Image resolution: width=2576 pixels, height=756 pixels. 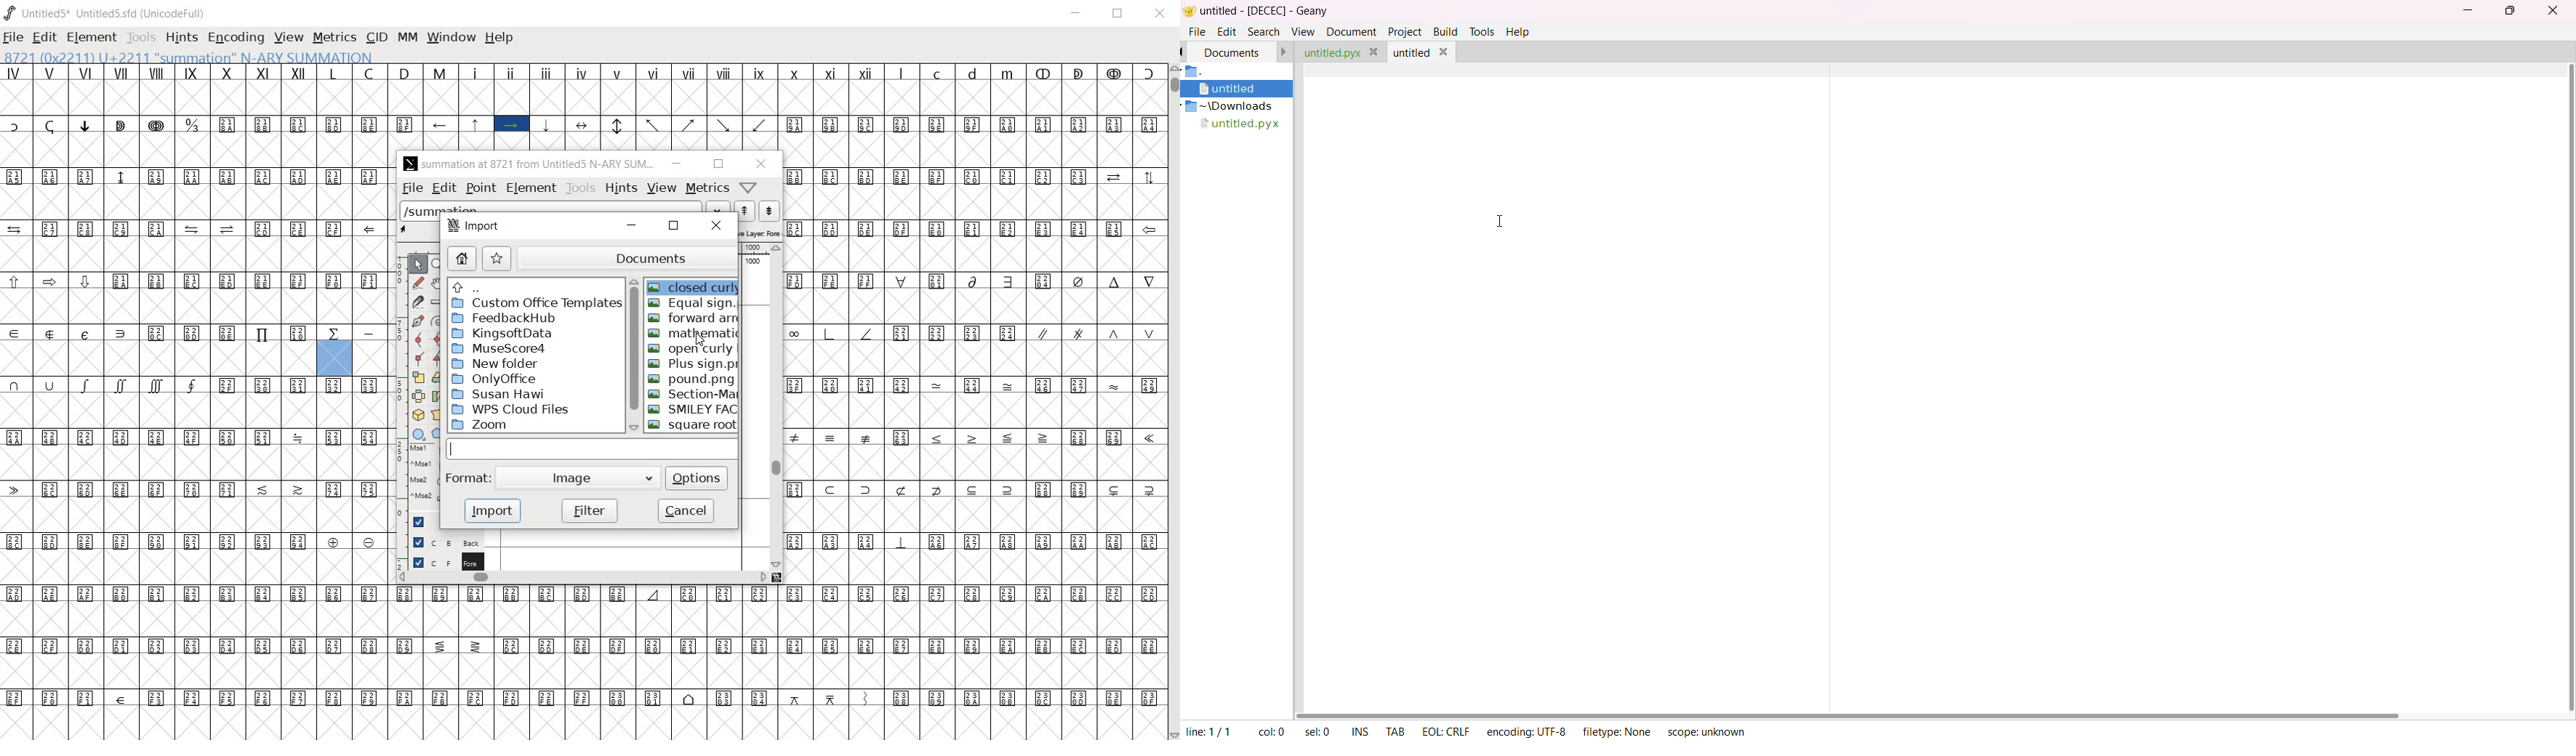 What do you see at coordinates (419, 377) in the screenshot?
I see `scale the selection` at bounding box center [419, 377].